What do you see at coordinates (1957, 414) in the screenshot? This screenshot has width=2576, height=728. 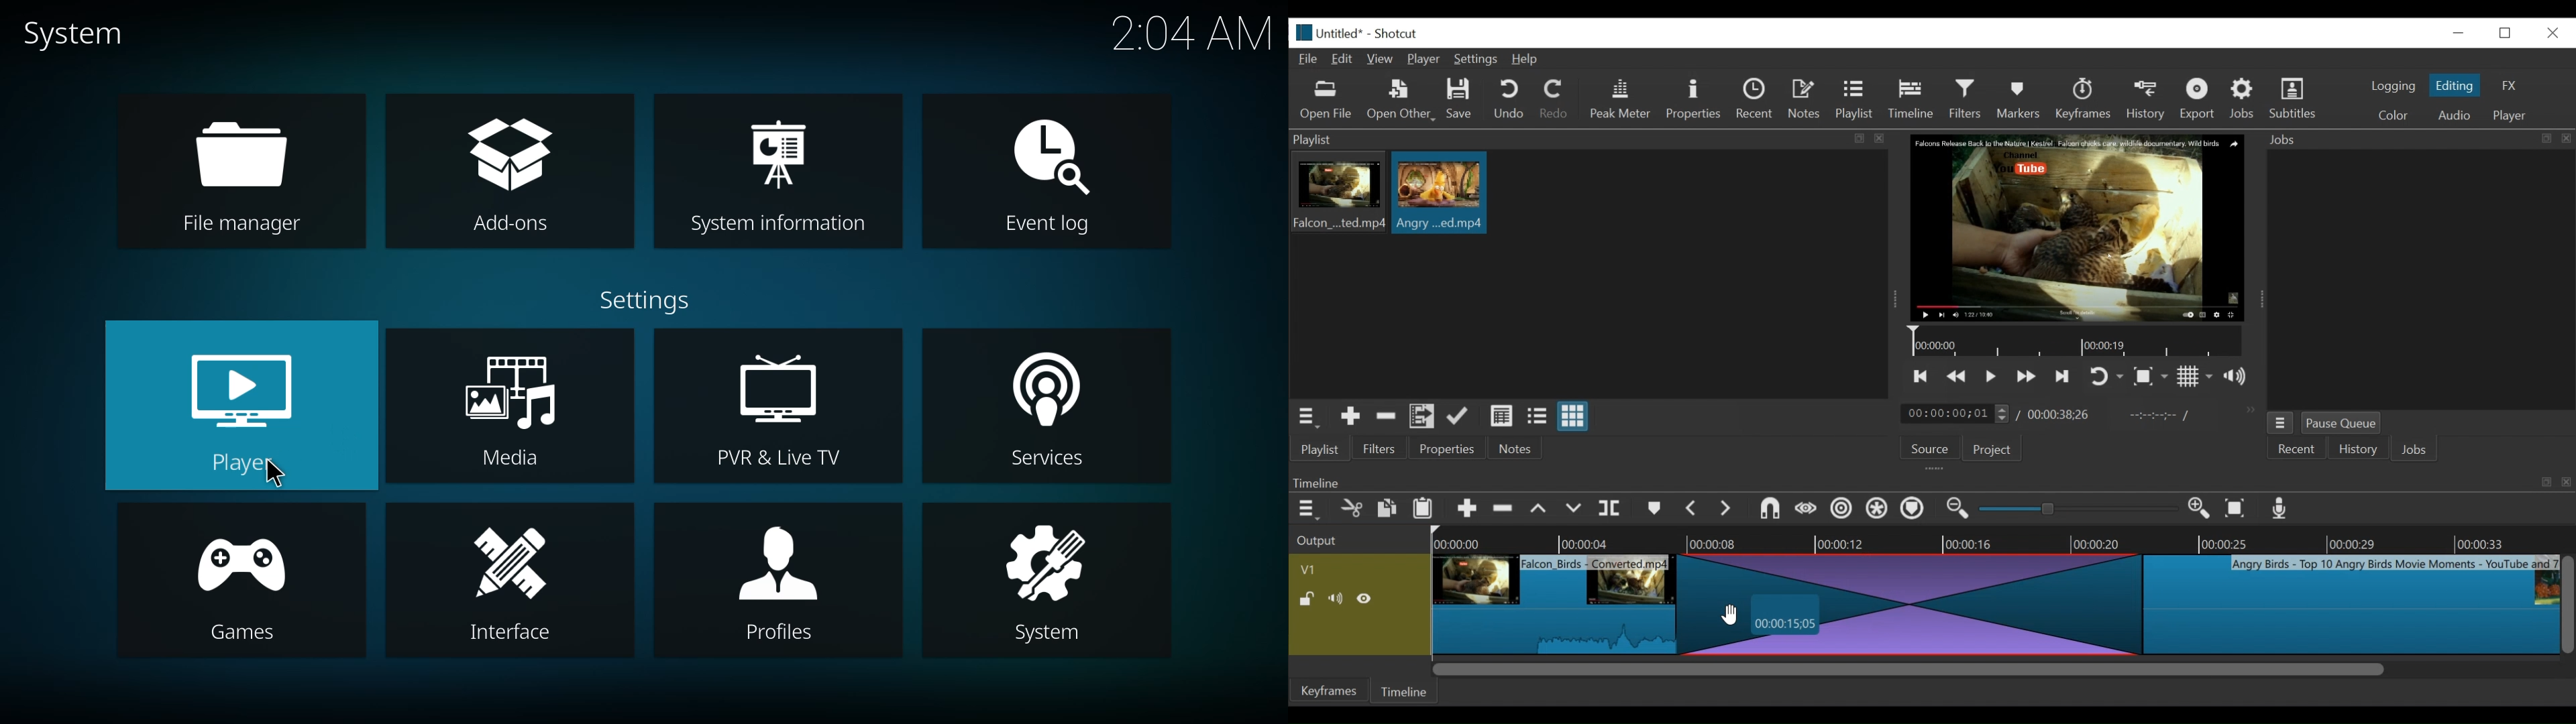 I see `current duration` at bounding box center [1957, 414].